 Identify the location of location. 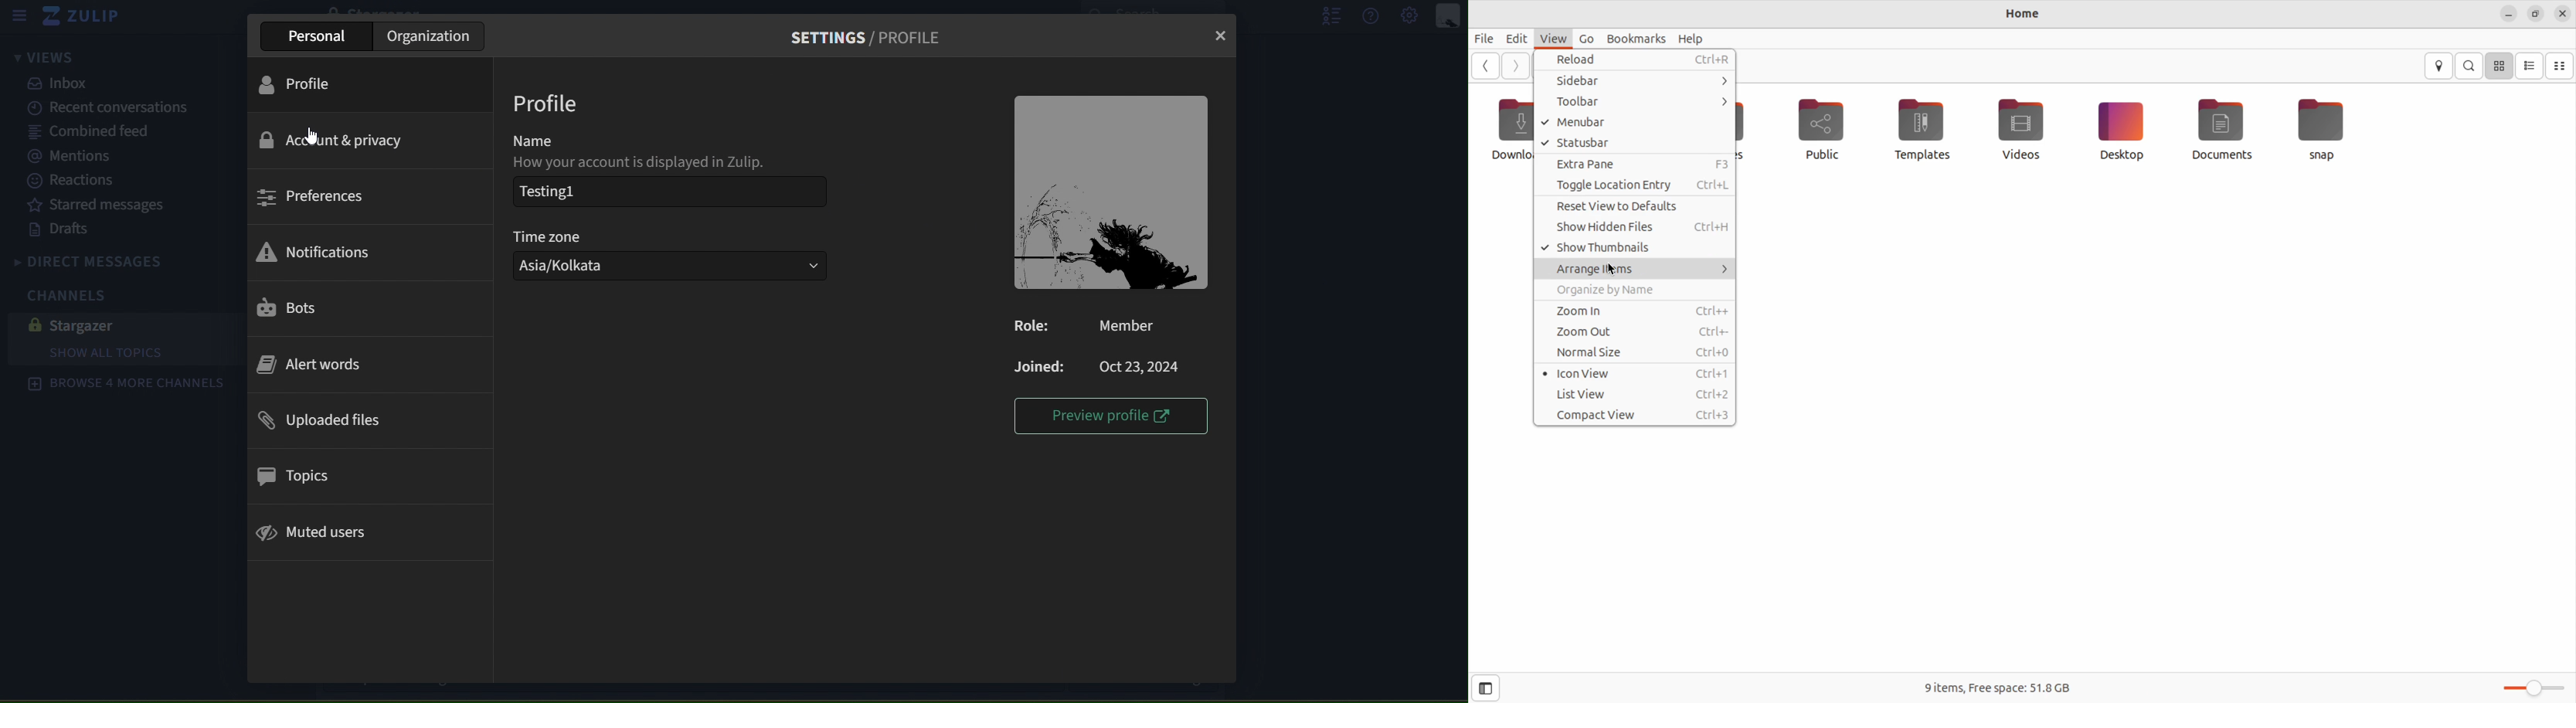
(2441, 66).